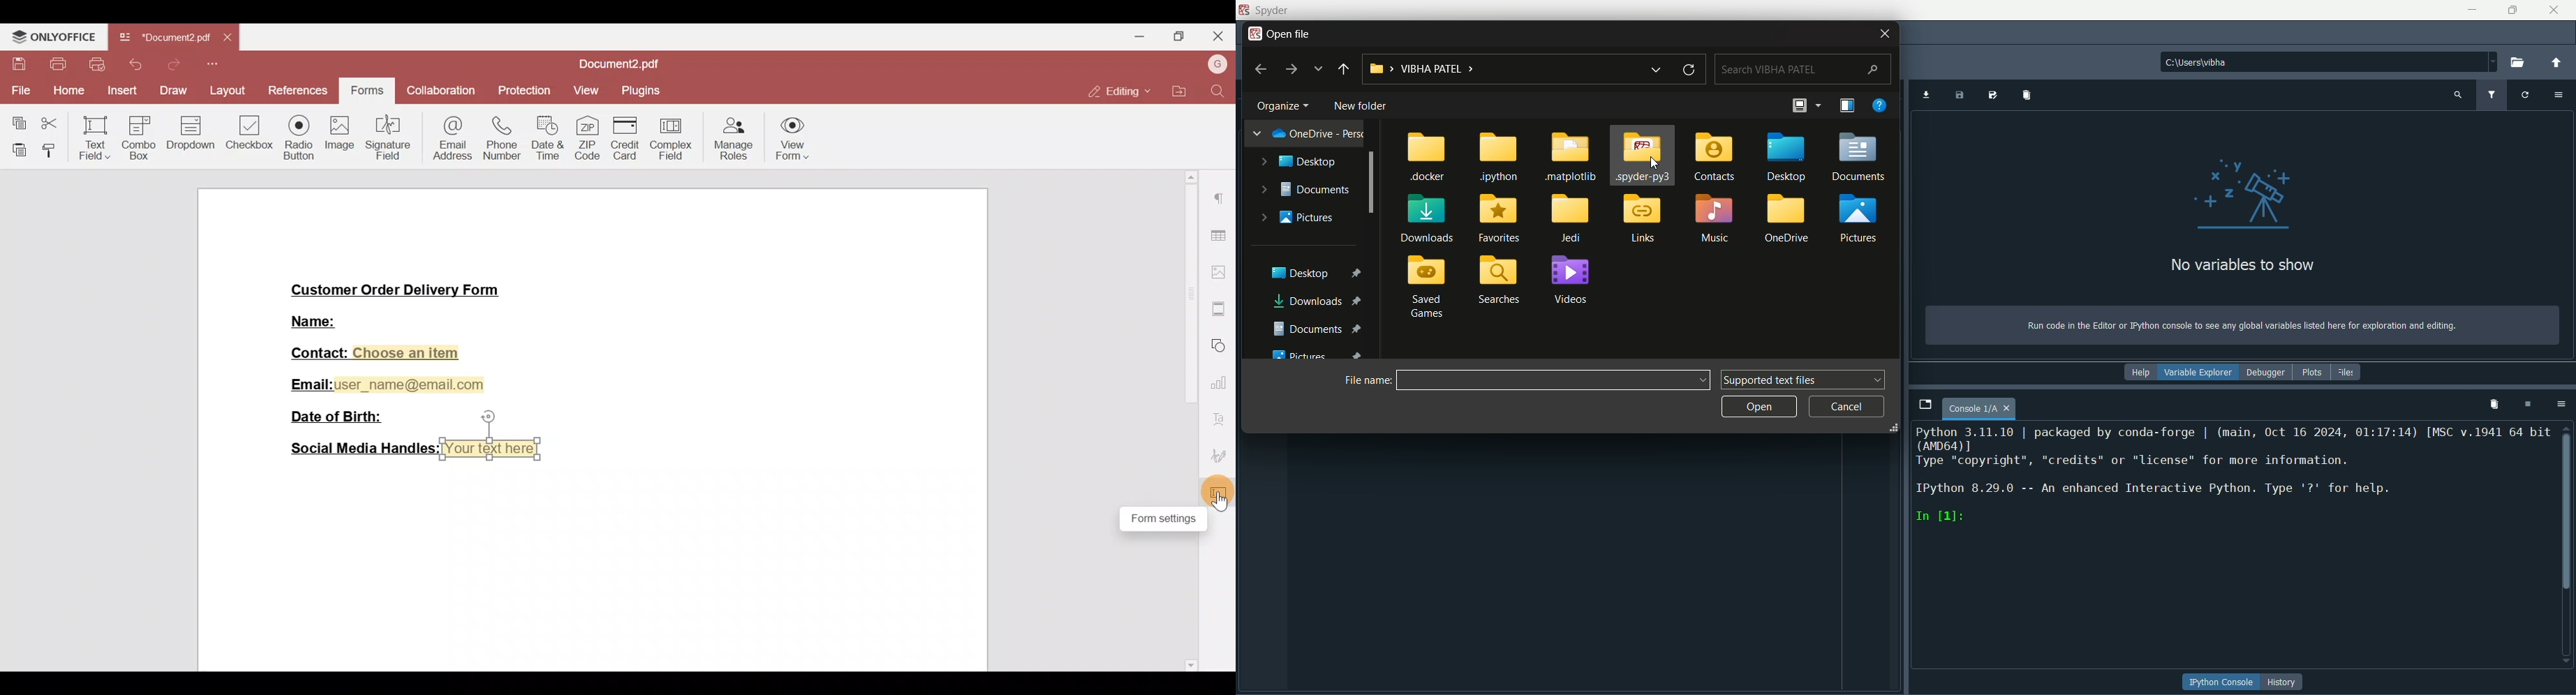 The height and width of the screenshot is (700, 2576). Describe the element at coordinates (625, 64) in the screenshot. I see `Document2.pdf` at that location.